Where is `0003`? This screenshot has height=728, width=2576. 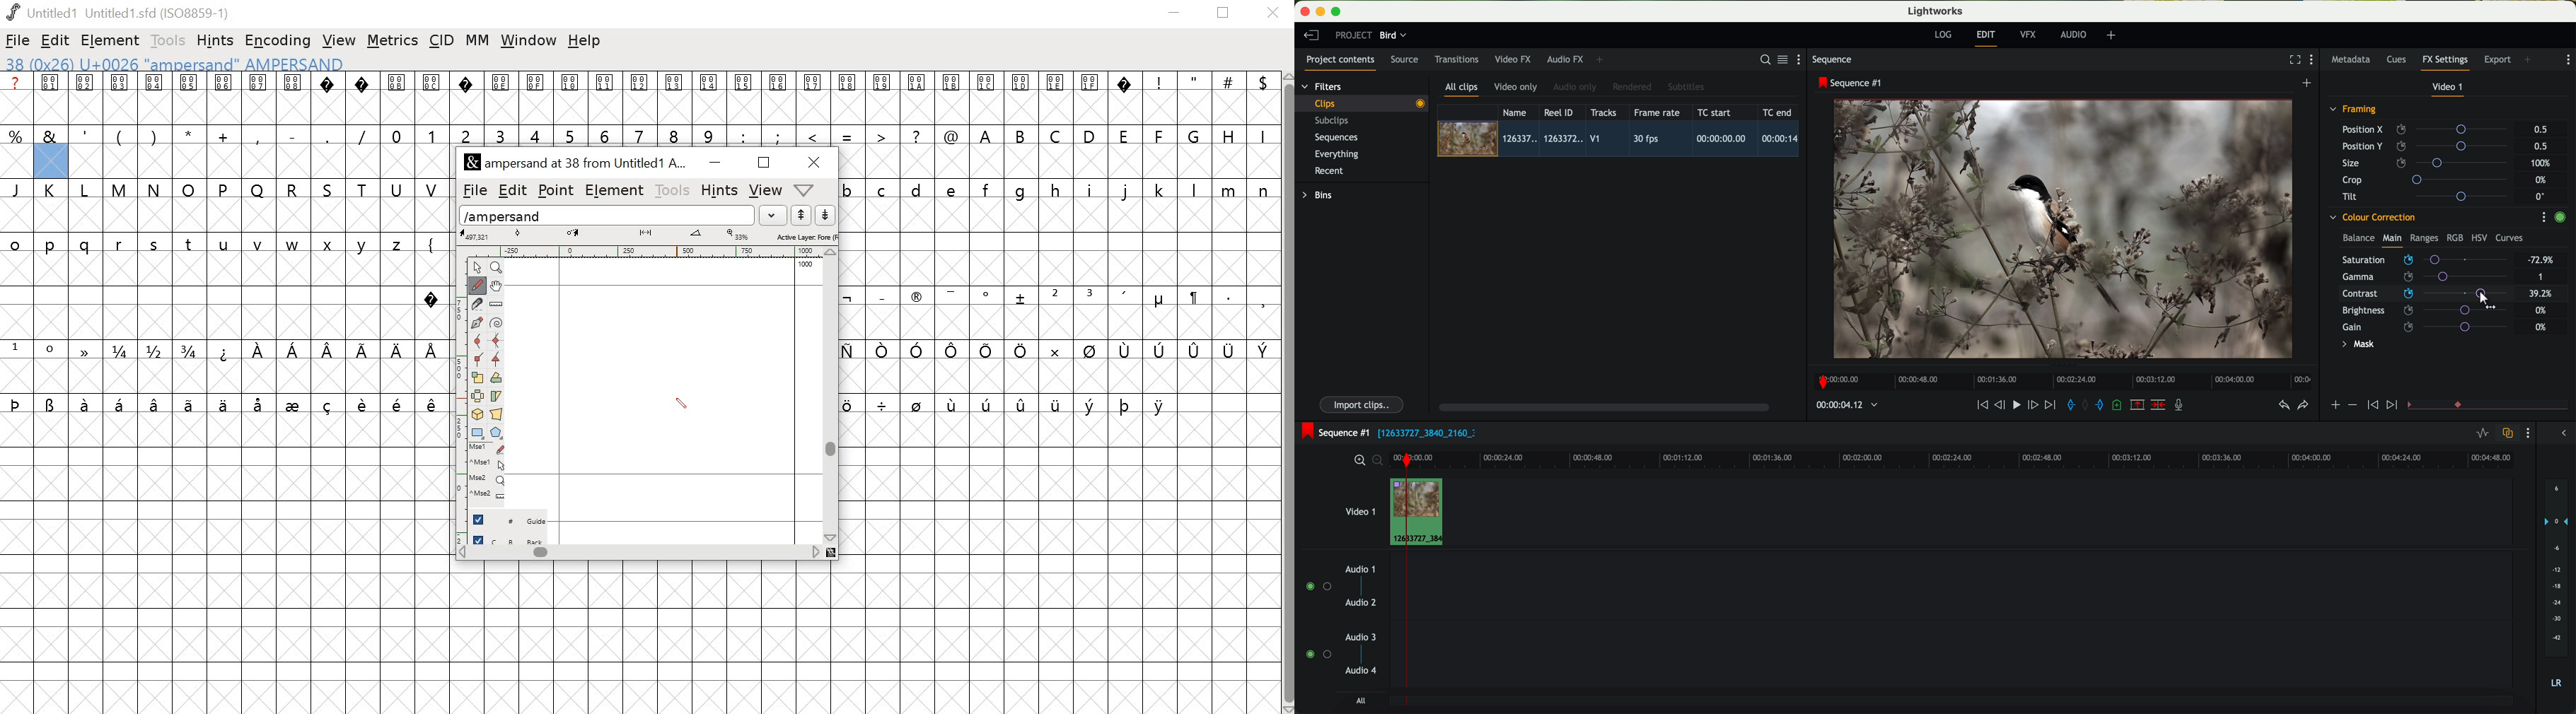
0003 is located at coordinates (120, 98).